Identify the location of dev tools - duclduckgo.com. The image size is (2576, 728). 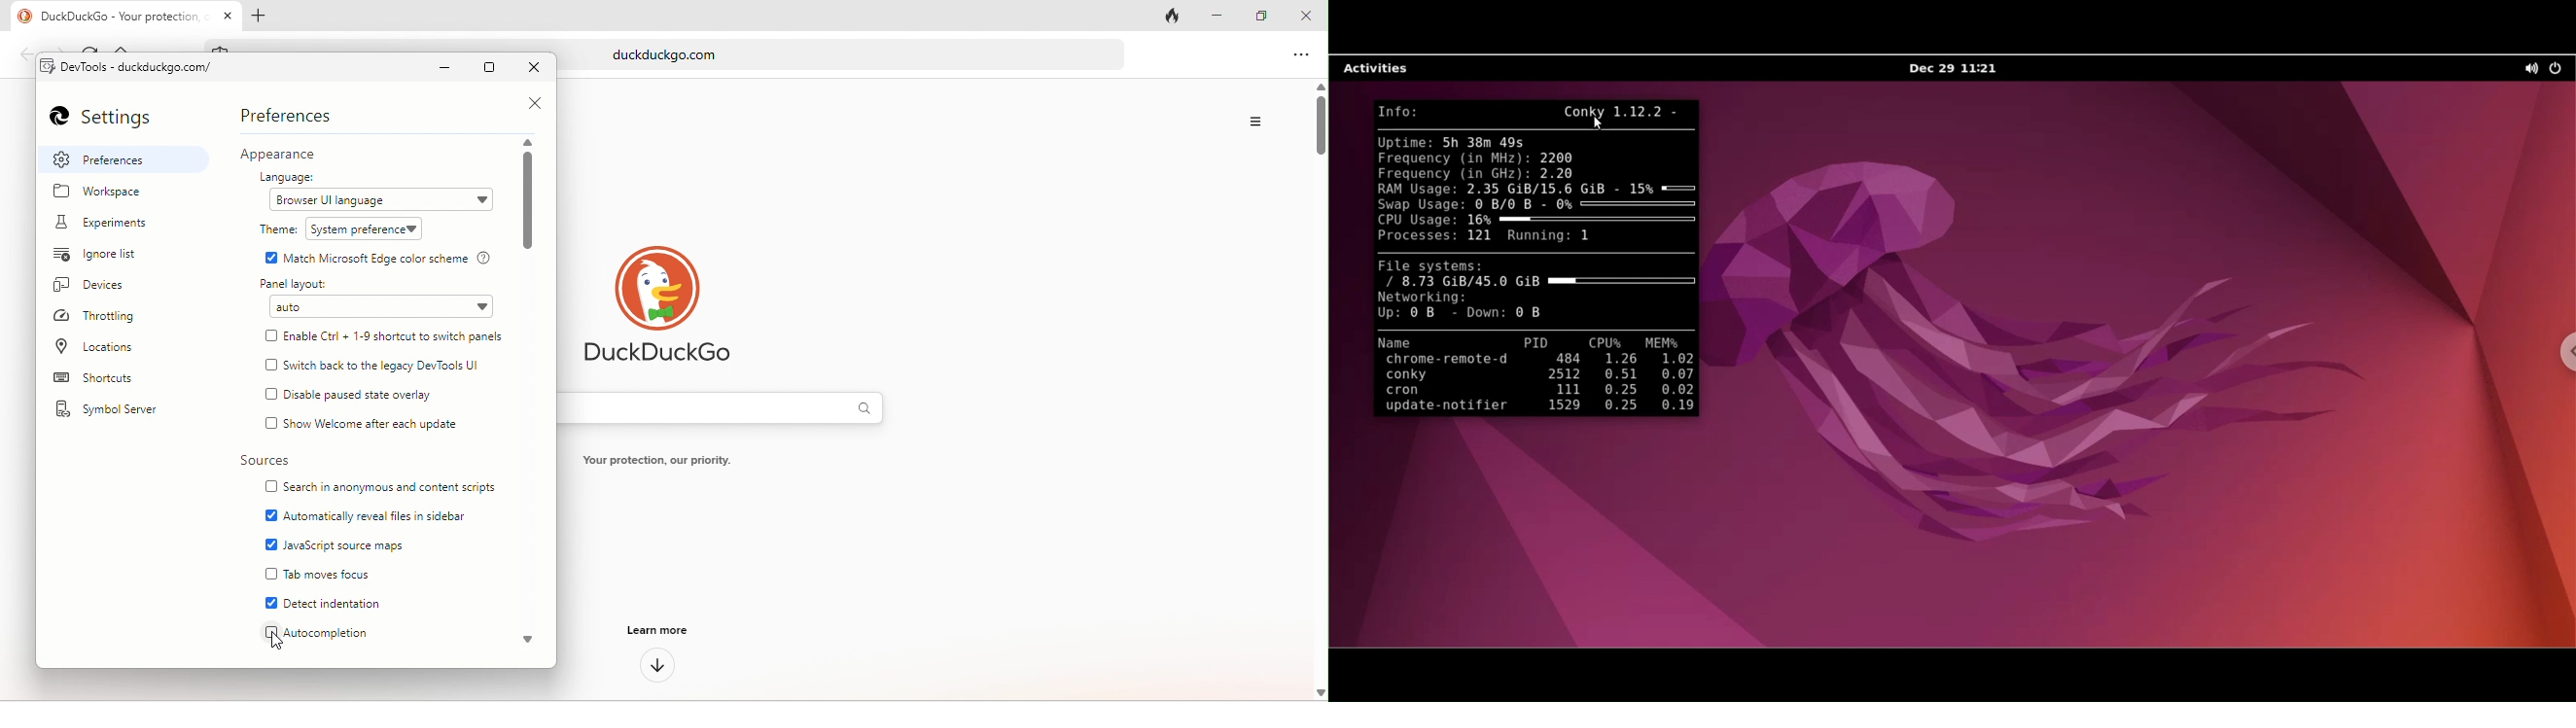
(144, 68).